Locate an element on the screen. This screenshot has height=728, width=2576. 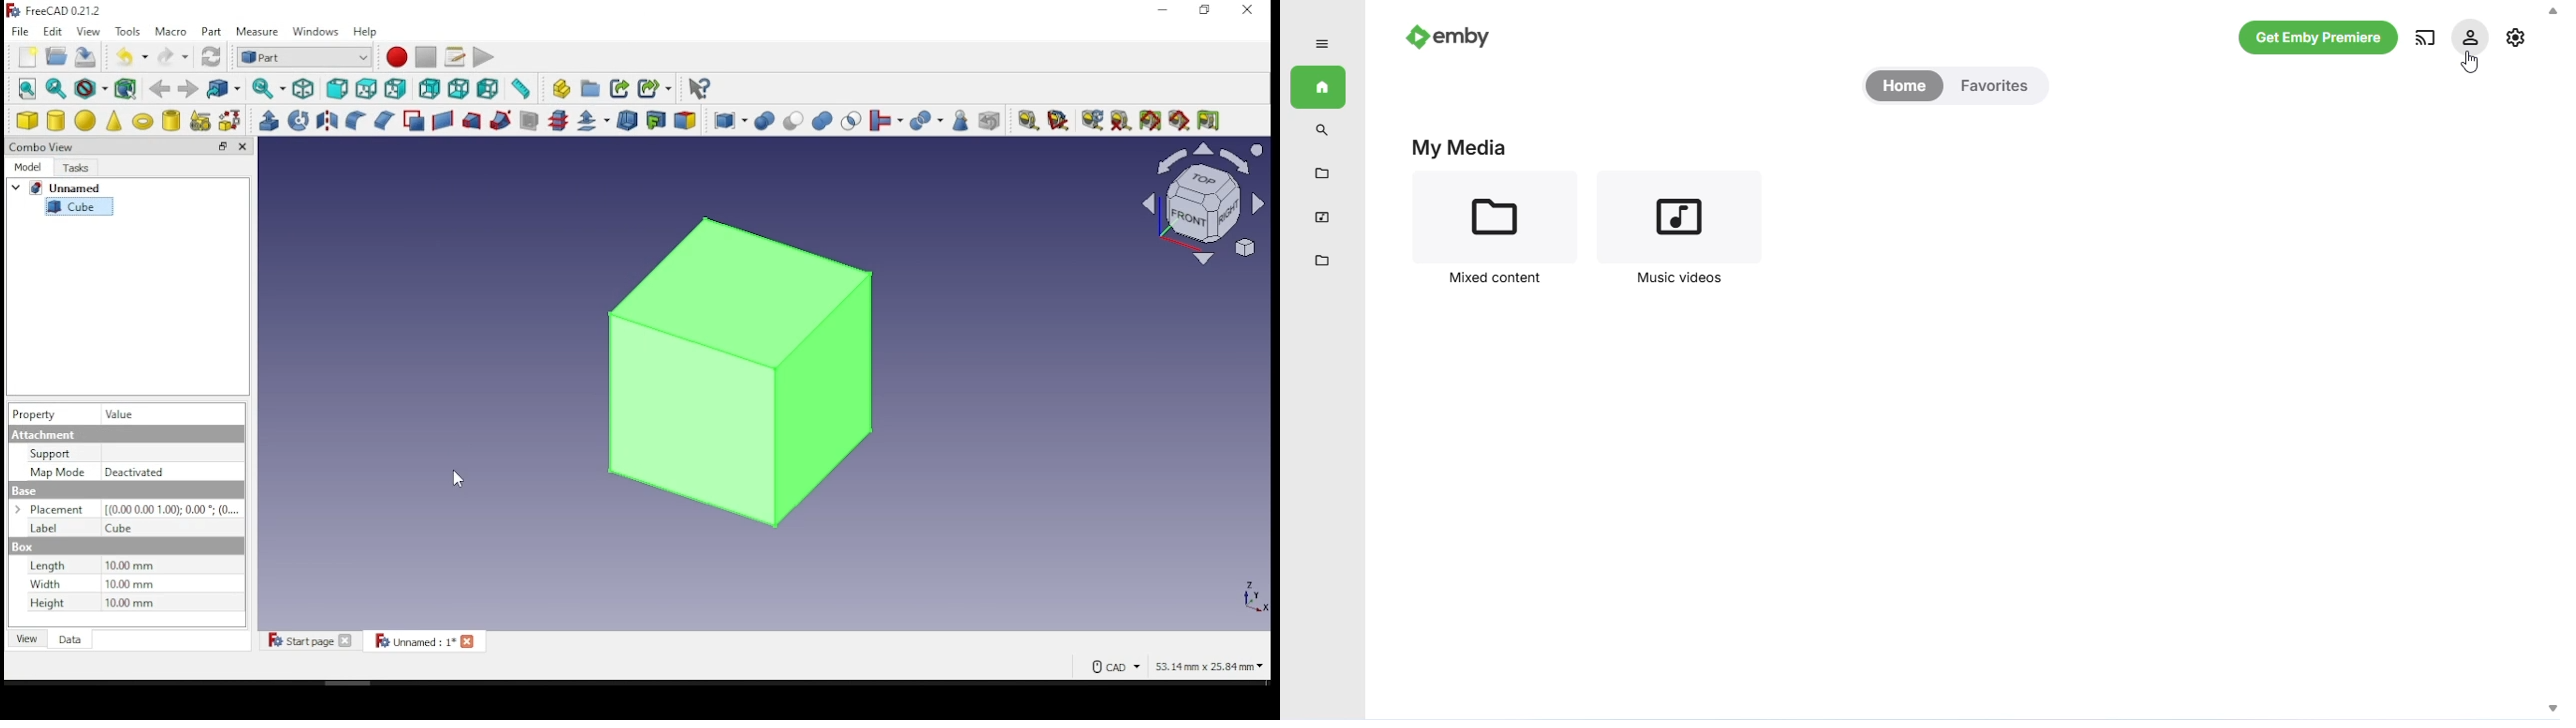
property is located at coordinates (35, 413).